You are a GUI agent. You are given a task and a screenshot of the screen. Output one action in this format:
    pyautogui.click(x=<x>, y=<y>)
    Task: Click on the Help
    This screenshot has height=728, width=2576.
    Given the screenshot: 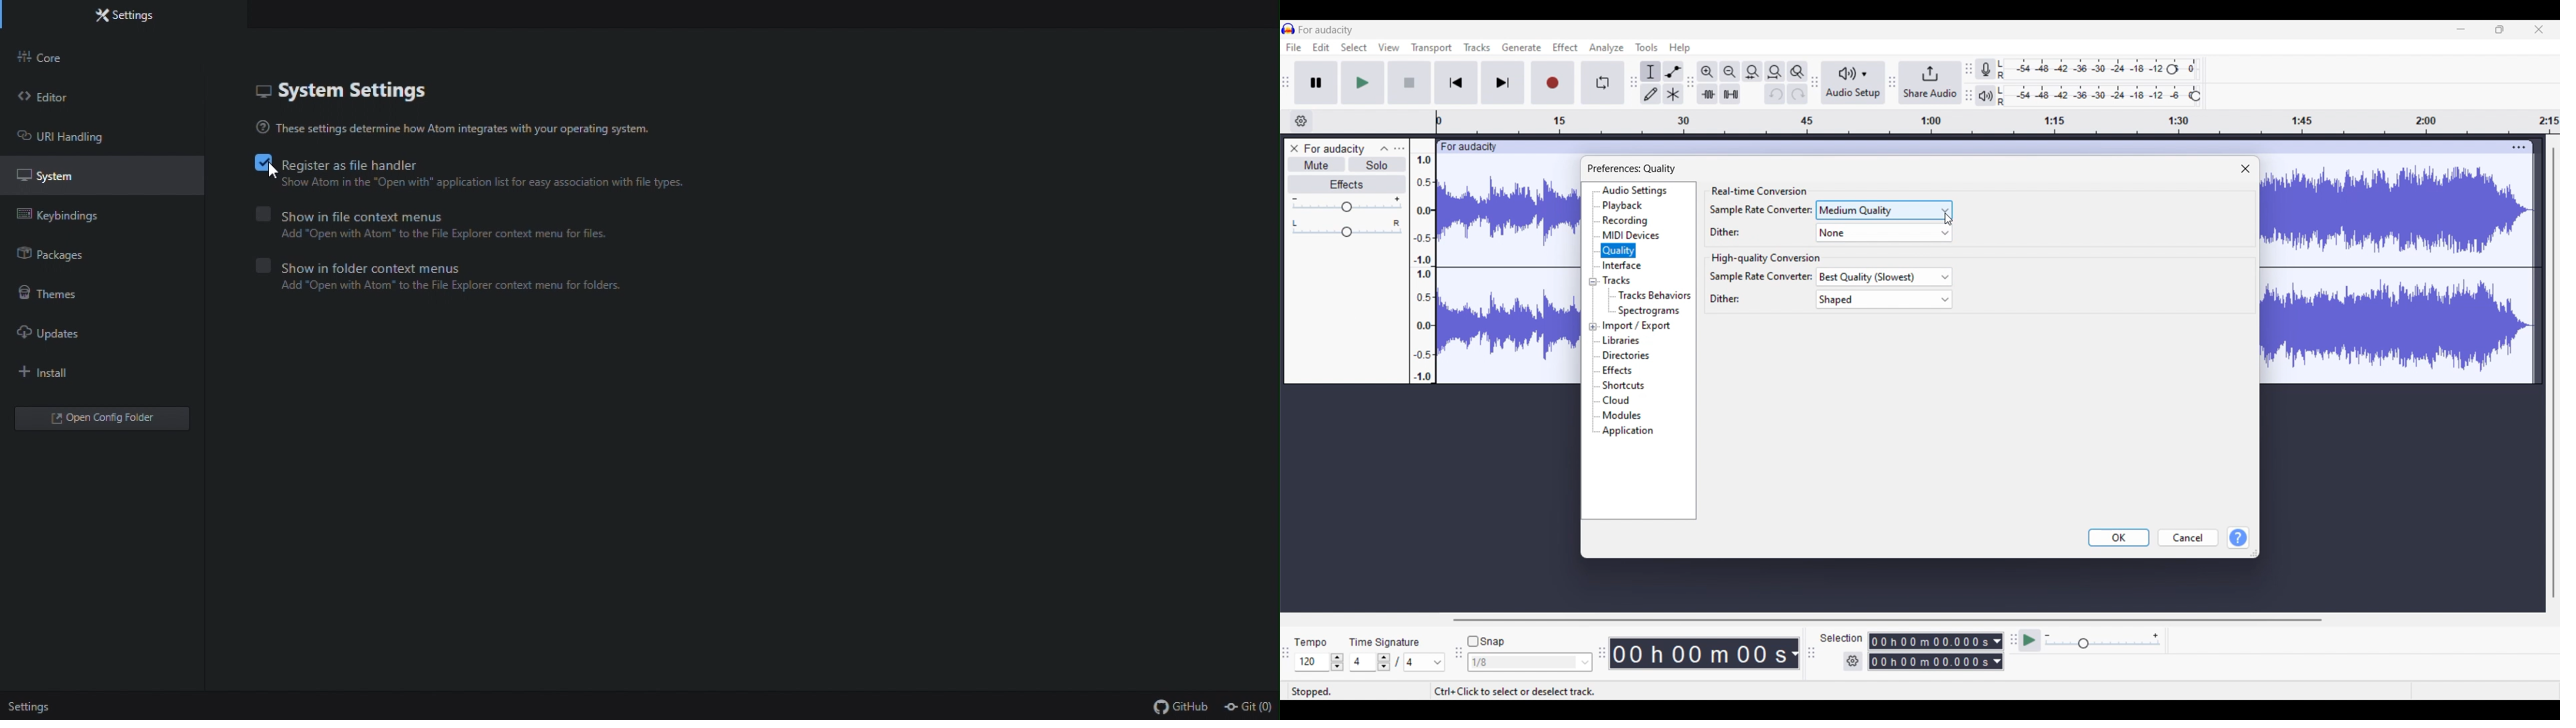 What is the action you would take?
    pyautogui.click(x=2238, y=537)
    